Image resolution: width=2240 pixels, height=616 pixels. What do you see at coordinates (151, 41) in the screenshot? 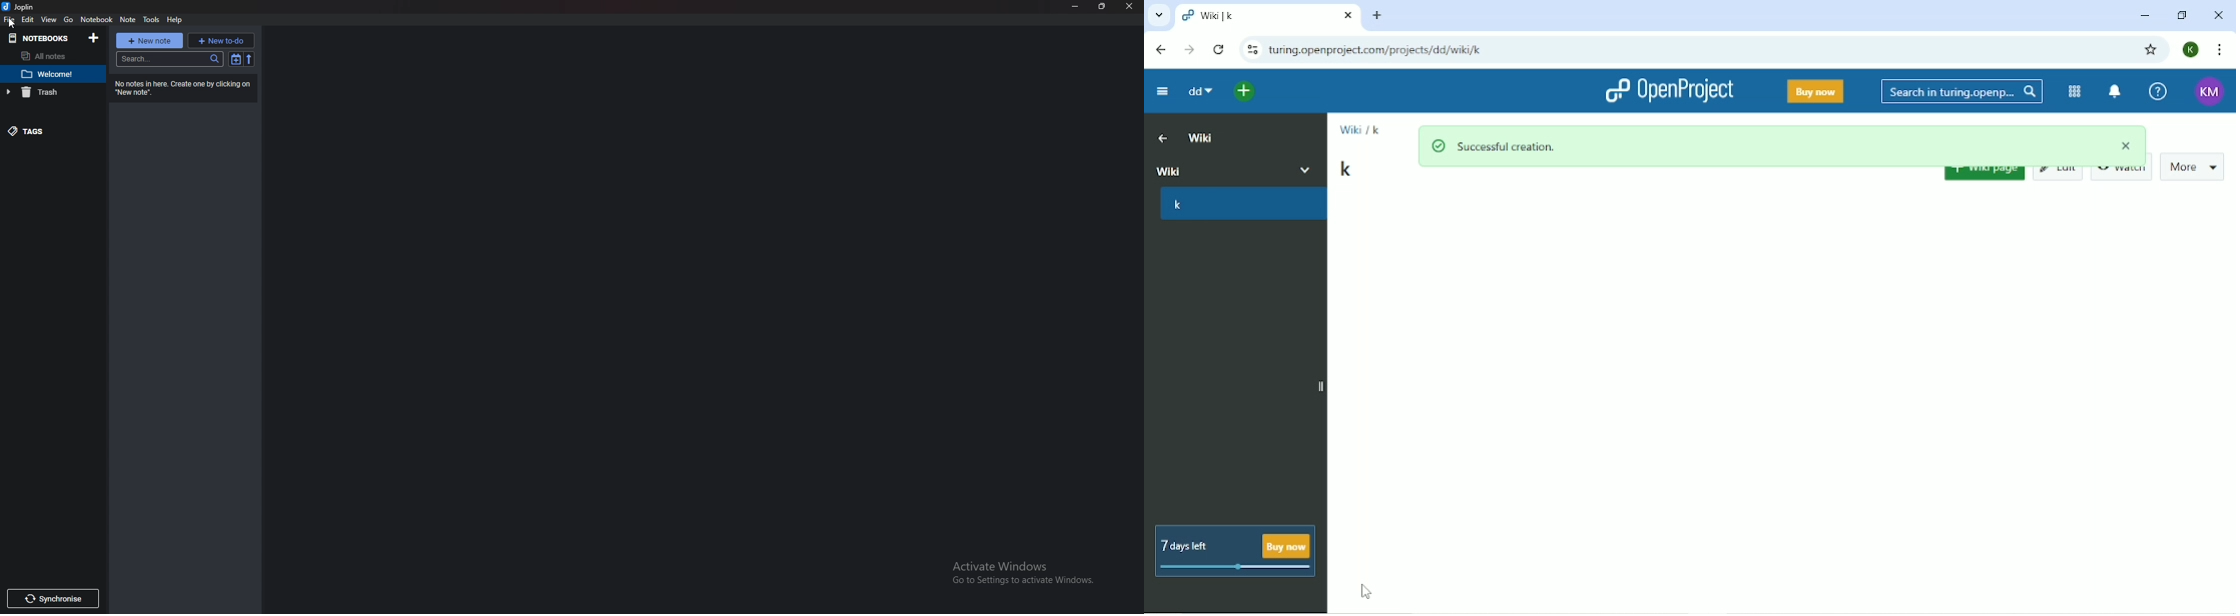
I see `New note` at bounding box center [151, 41].